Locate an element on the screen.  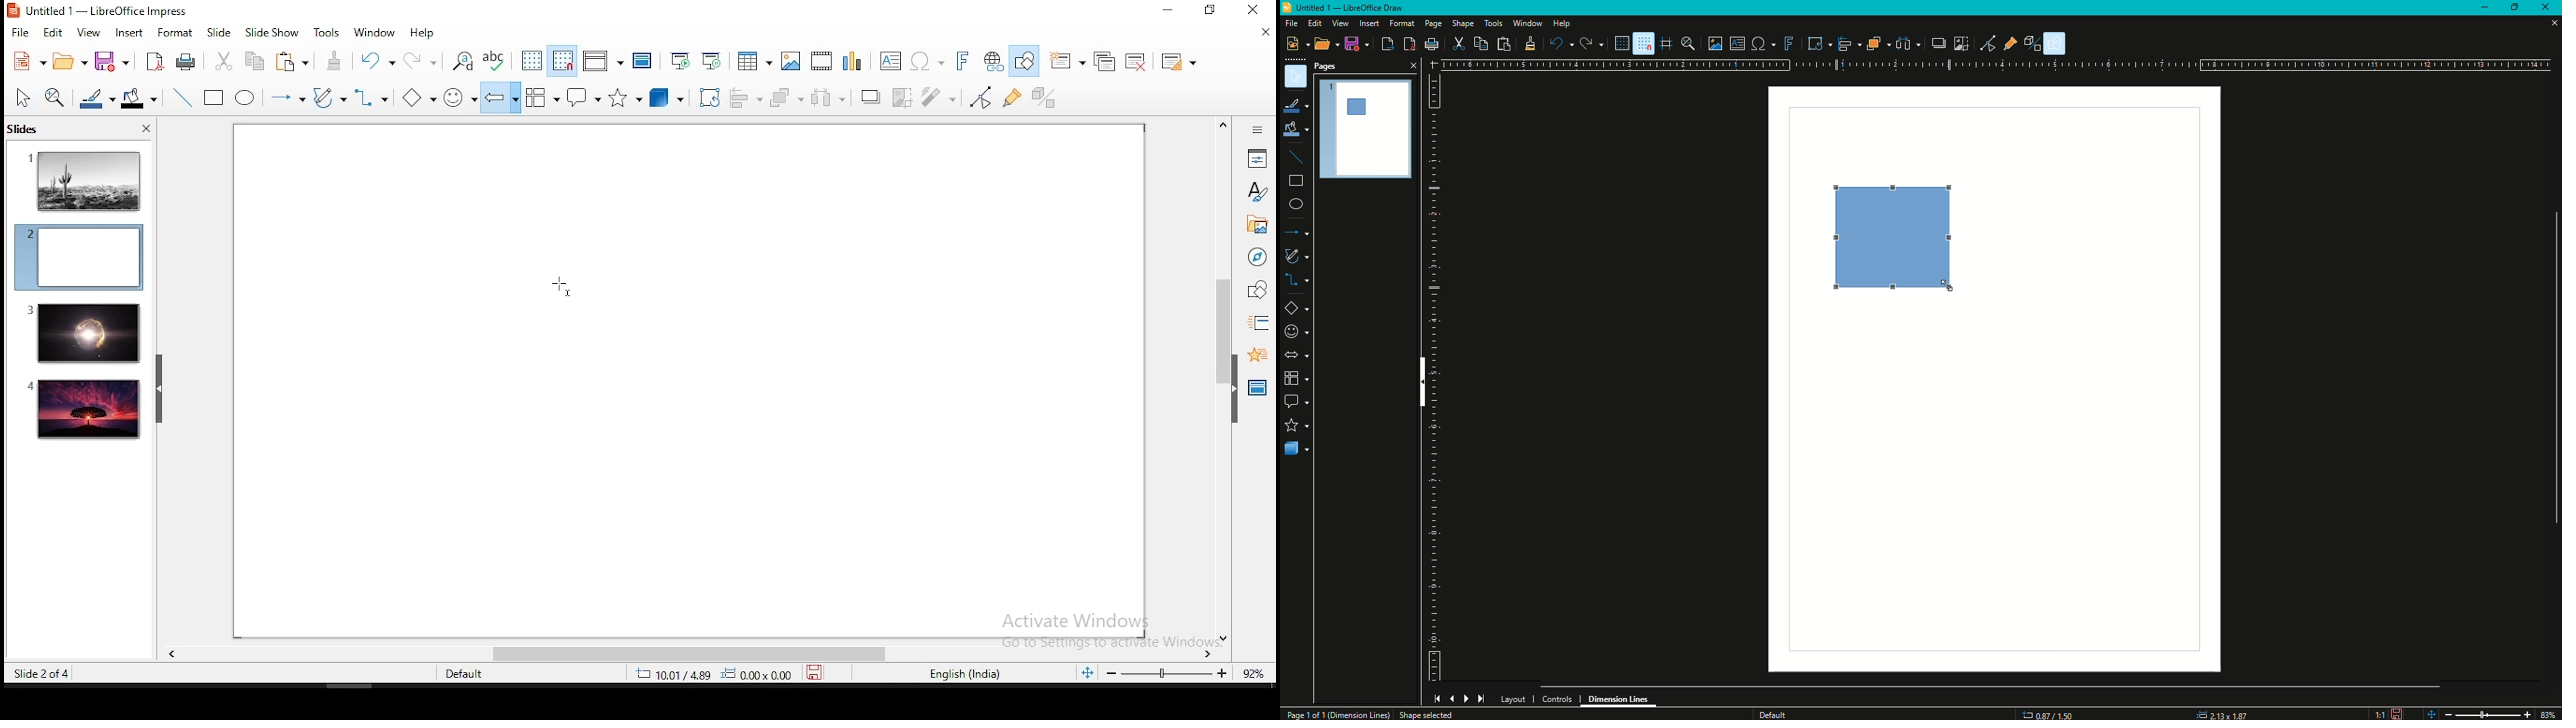
callout shapes is located at coordinates (586, 99).